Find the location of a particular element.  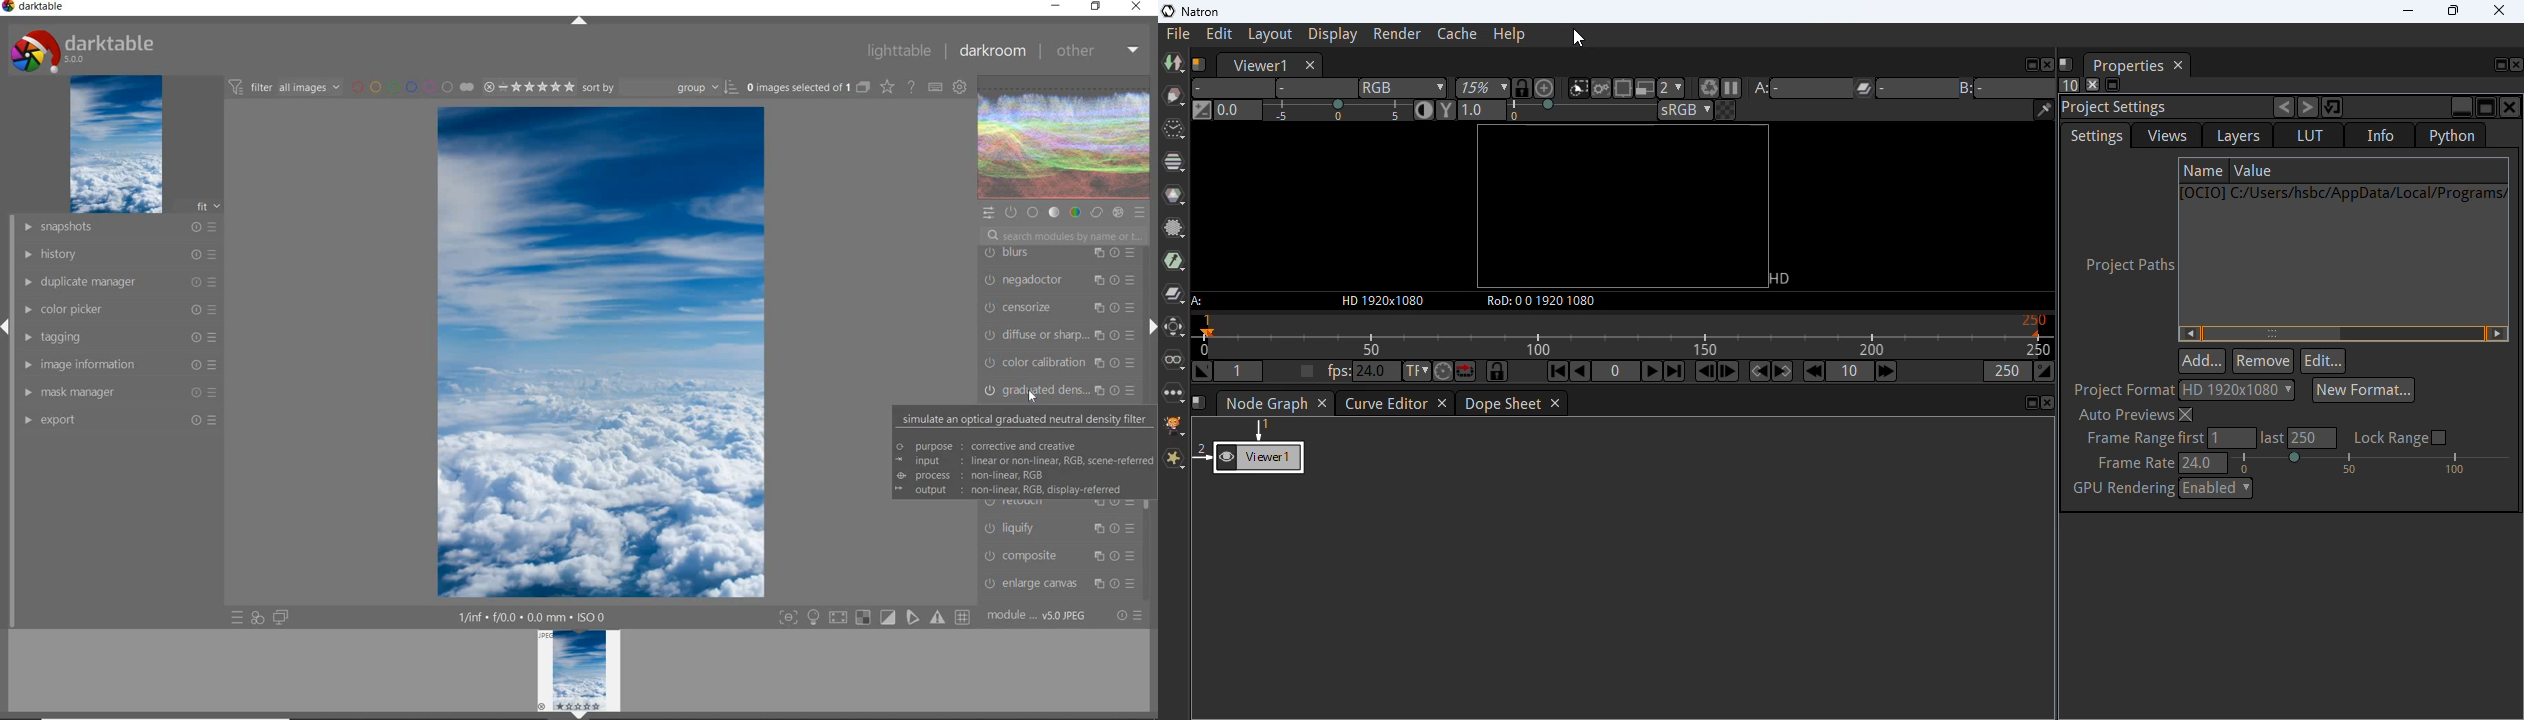

float pane is located at coordinates (2486, 107).